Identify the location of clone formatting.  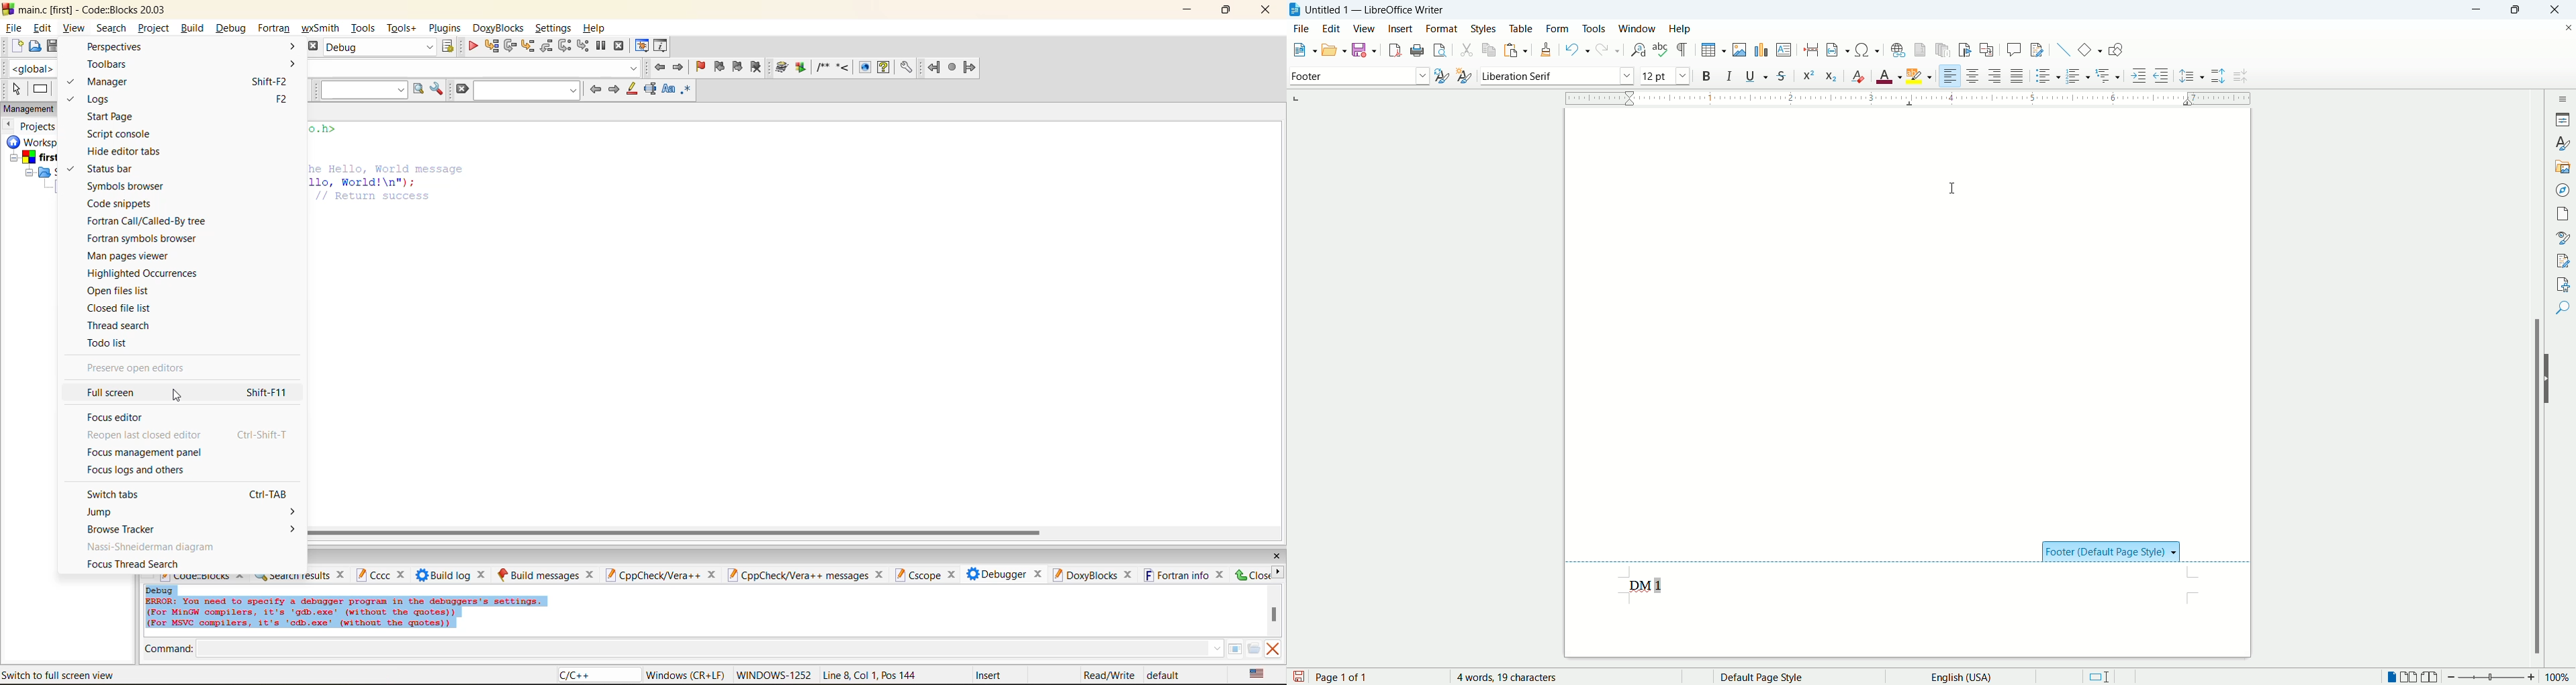
(1548, 50).